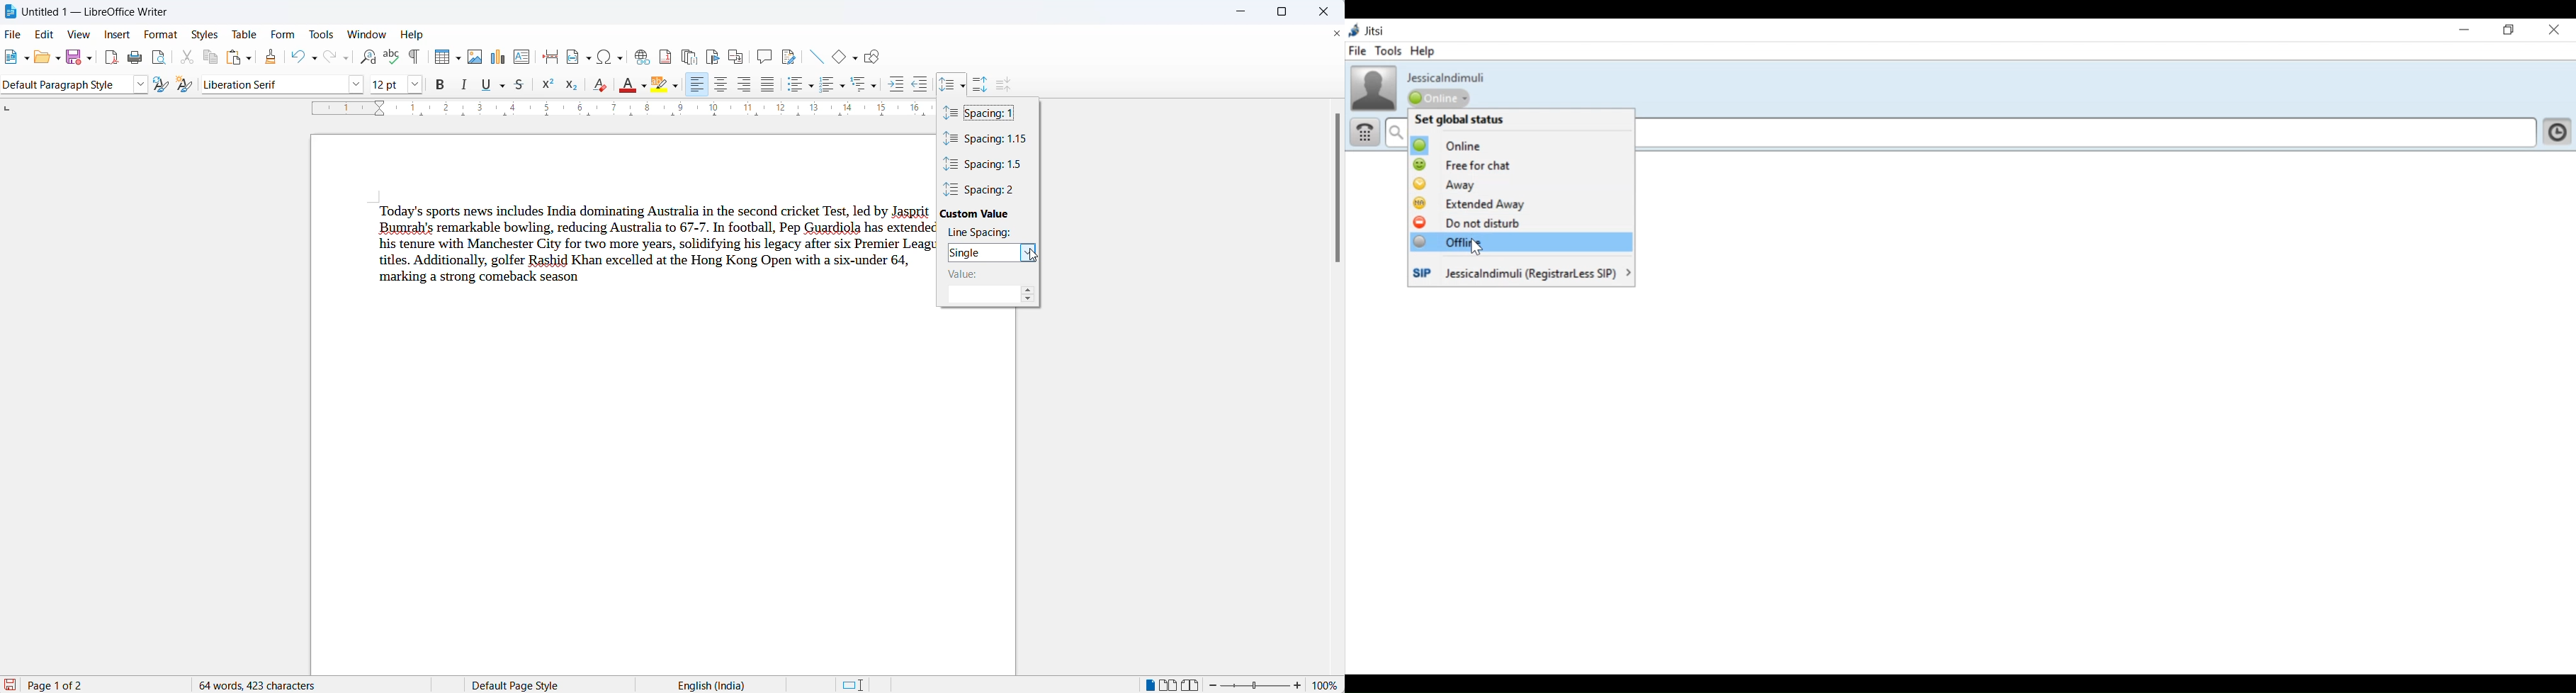 The image size is (2576, 700). I want to click on toggle ordered list, so click(842, 86).